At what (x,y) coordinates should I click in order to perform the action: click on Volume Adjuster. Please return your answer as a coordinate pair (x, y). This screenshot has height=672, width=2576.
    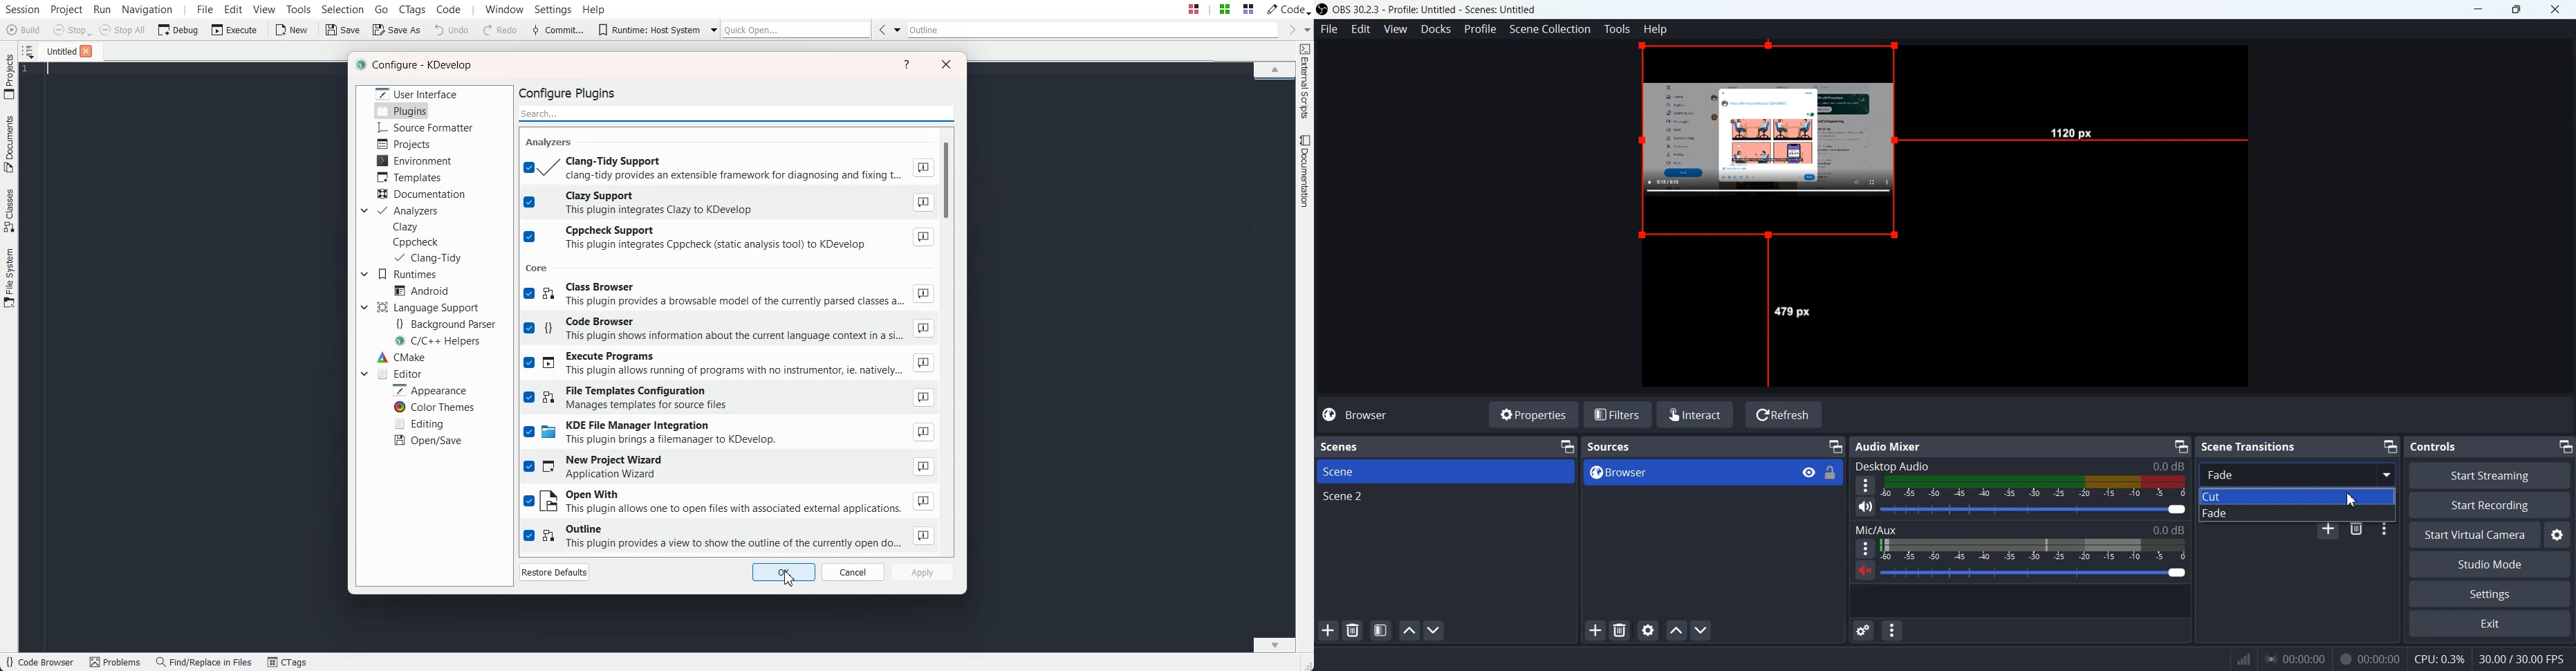
    Looking at the image, I should click on (2034, 574).